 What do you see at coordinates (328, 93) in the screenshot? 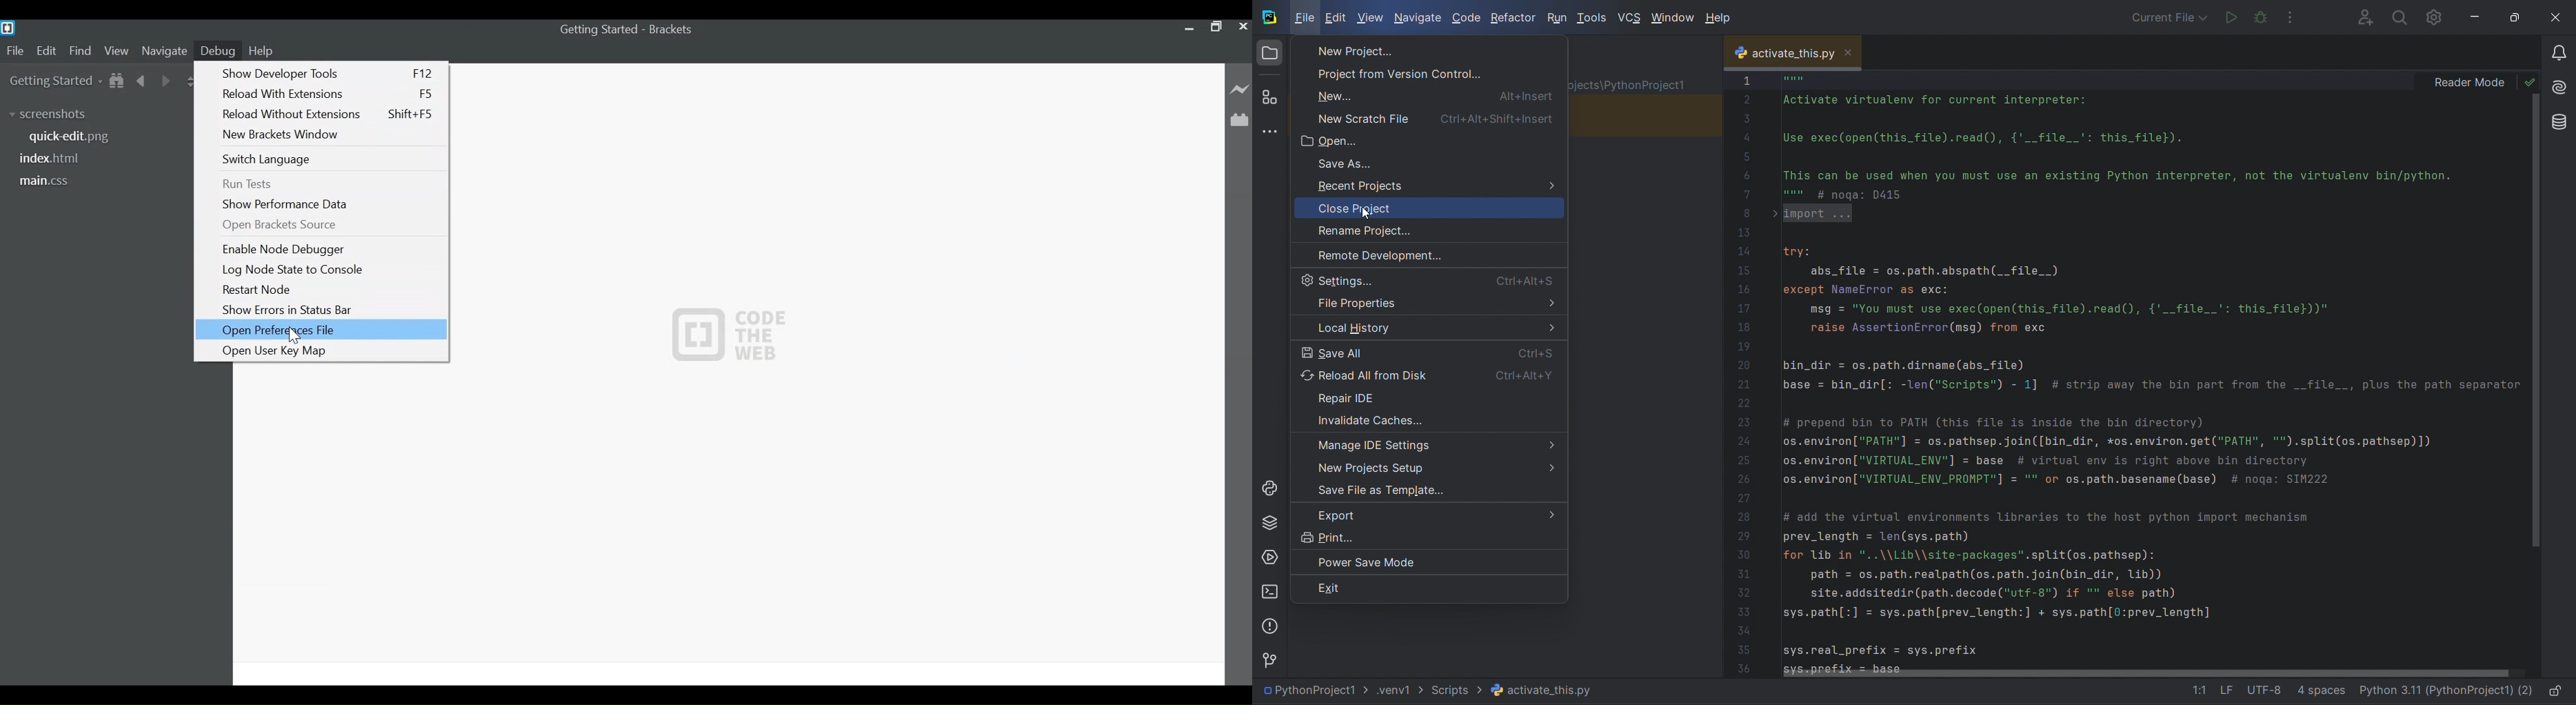
I see `Reload Extensions` at bounding box center [328, 93].